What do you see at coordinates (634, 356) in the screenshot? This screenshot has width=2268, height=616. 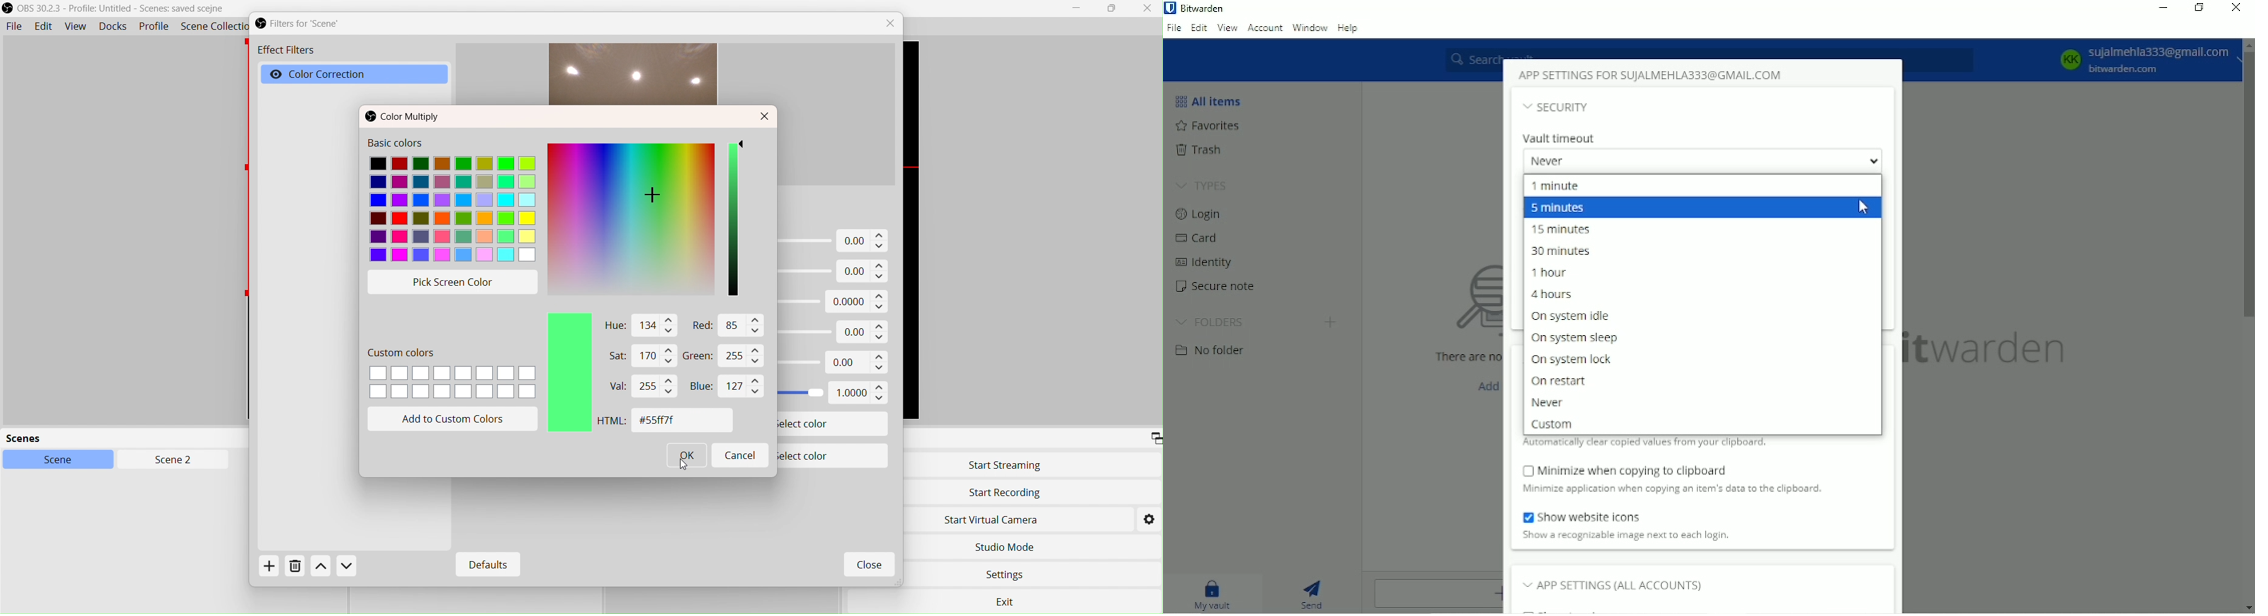 I see `Sat: 170` at bounding box center [634, 356].